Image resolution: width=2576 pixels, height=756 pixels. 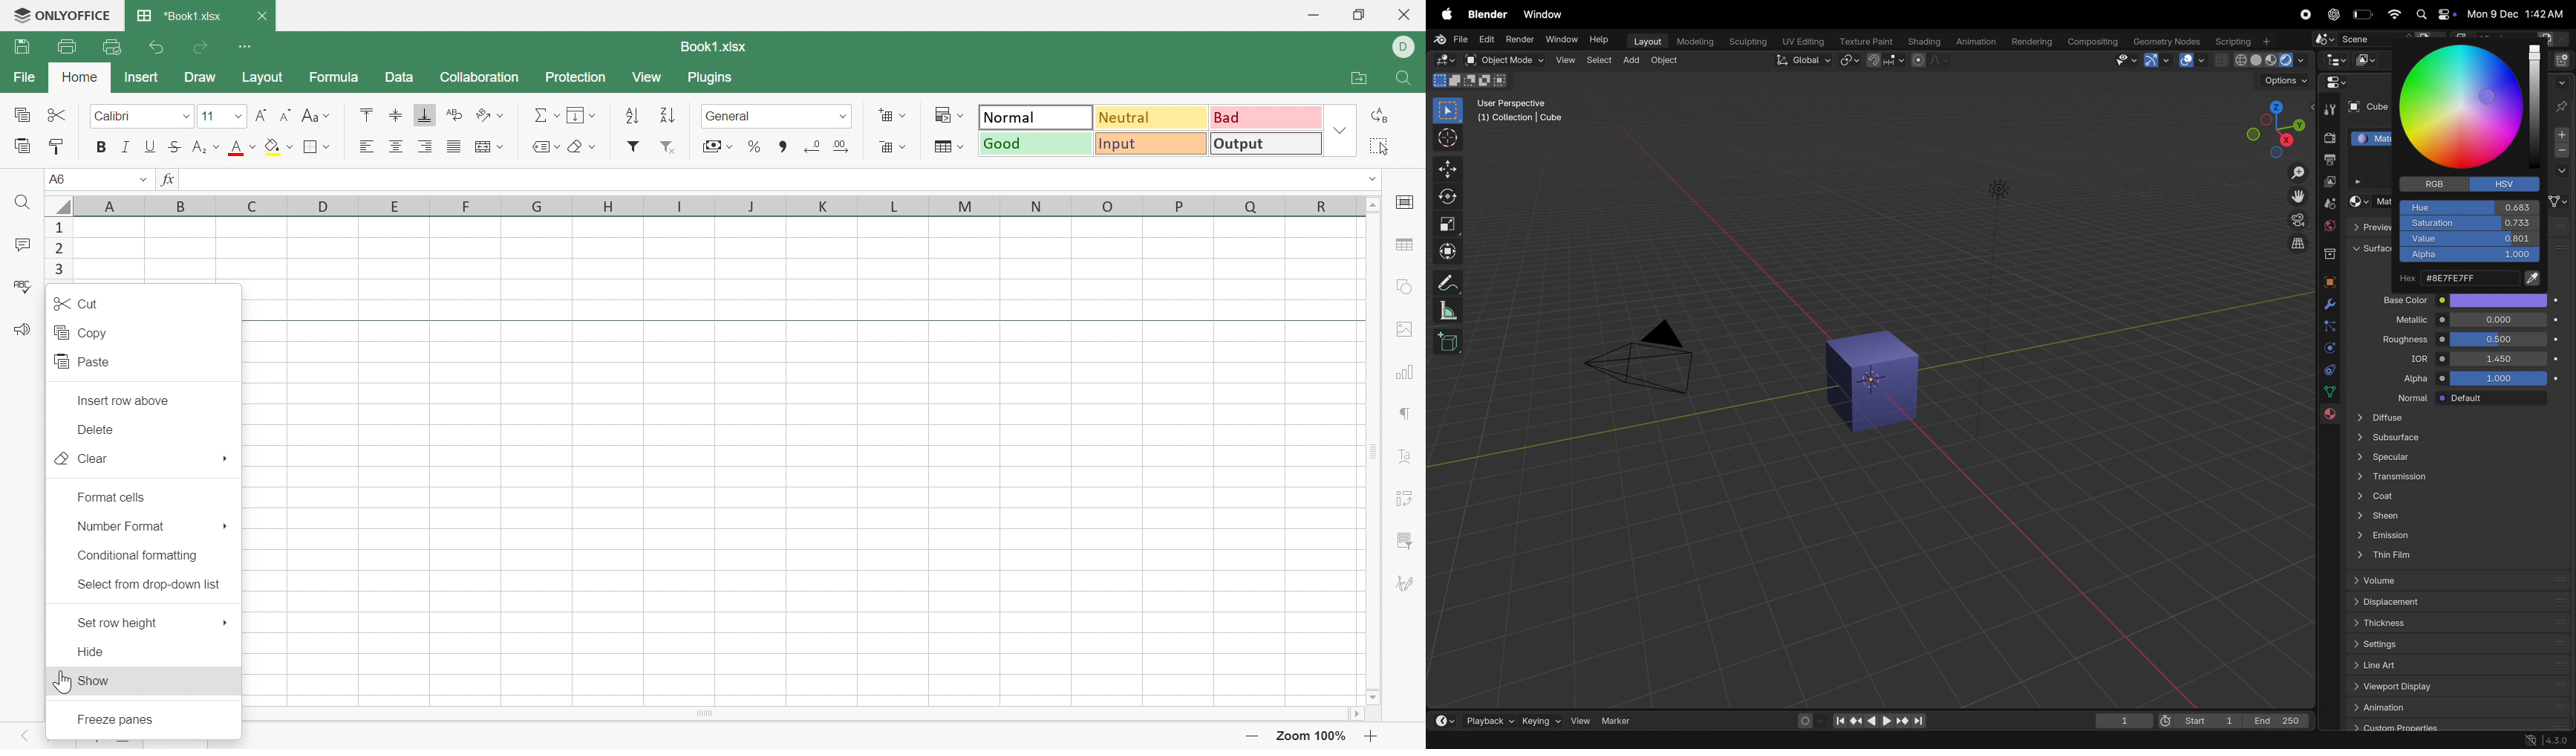 What do you see at coordinates (2431, 184) in the screenshot?
I see `rgb` at bounding box center [2431, 184].